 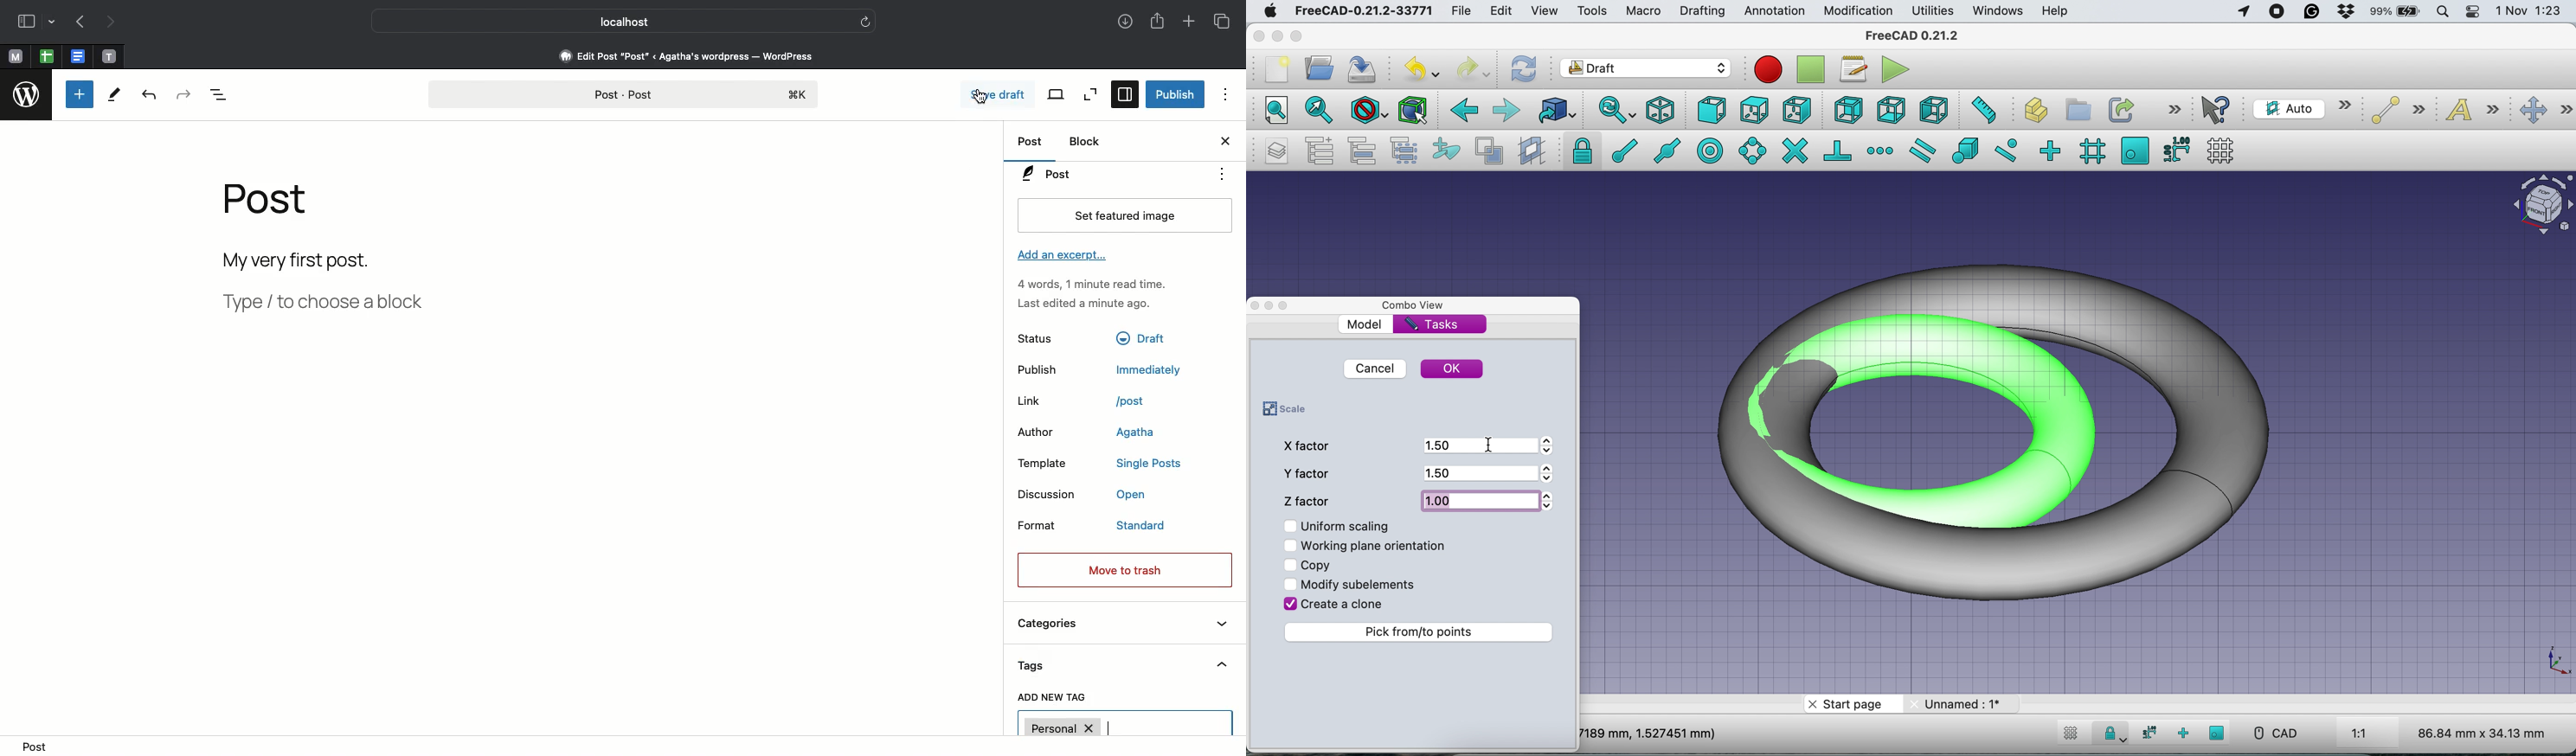 I want to click on Arrows, so click(x=1551, y=475).